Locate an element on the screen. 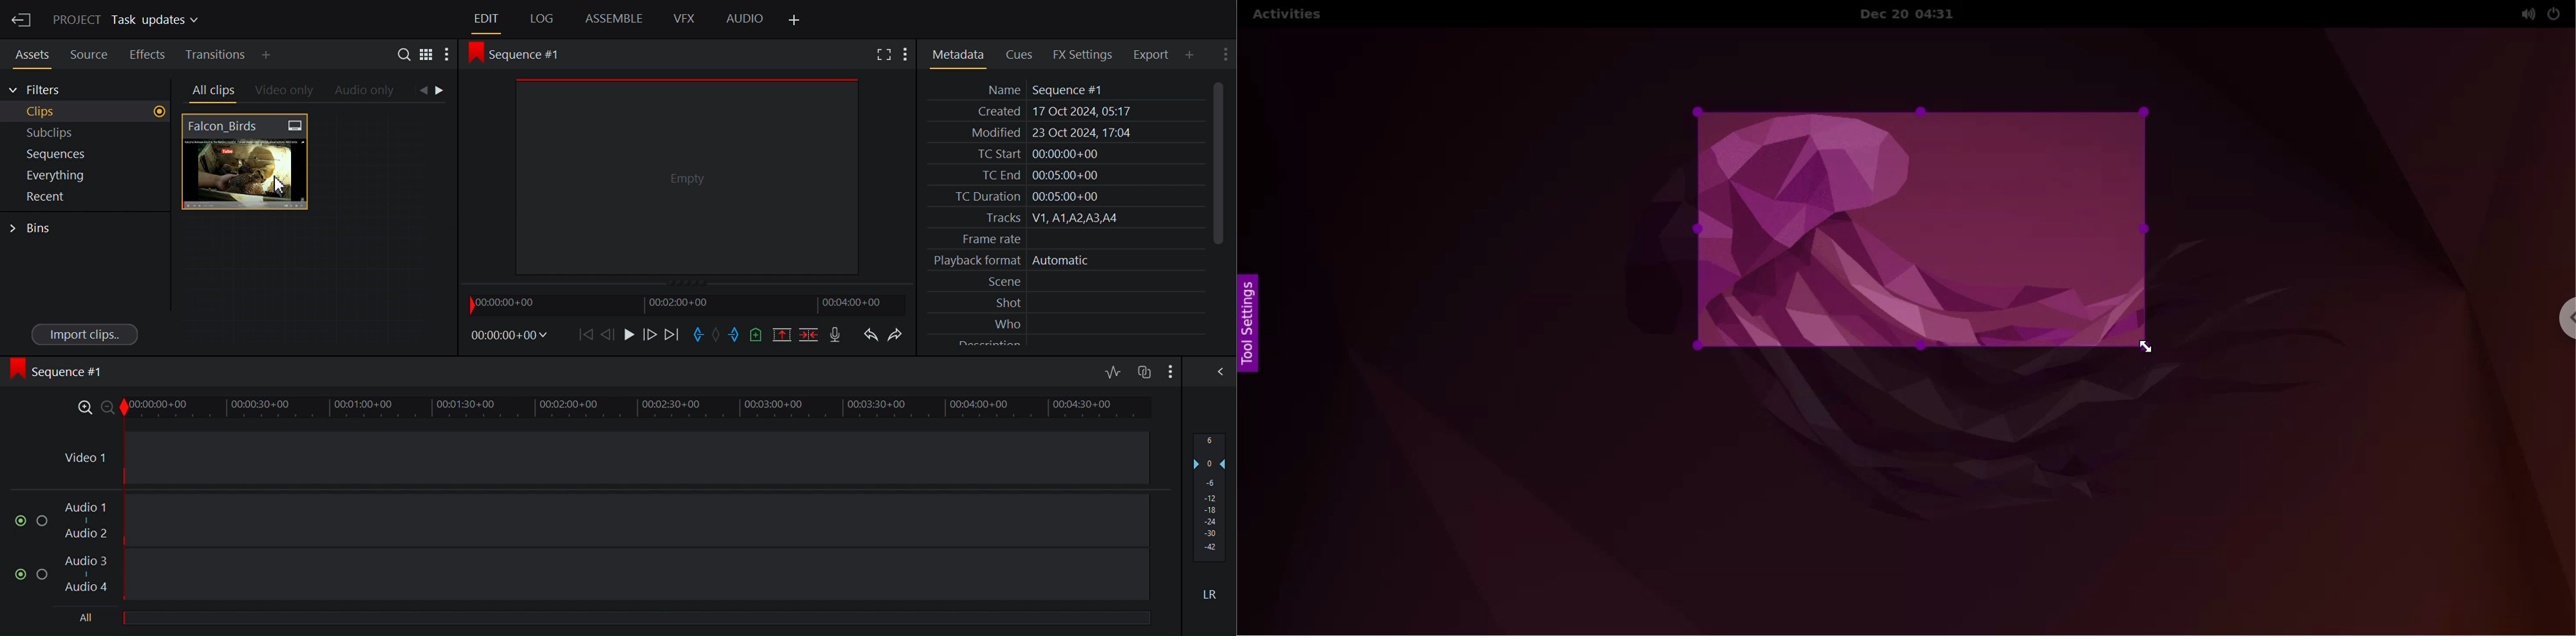 The height and width of the screenshot is (644, 2576). Move forward is located at coordinates (673, 335).